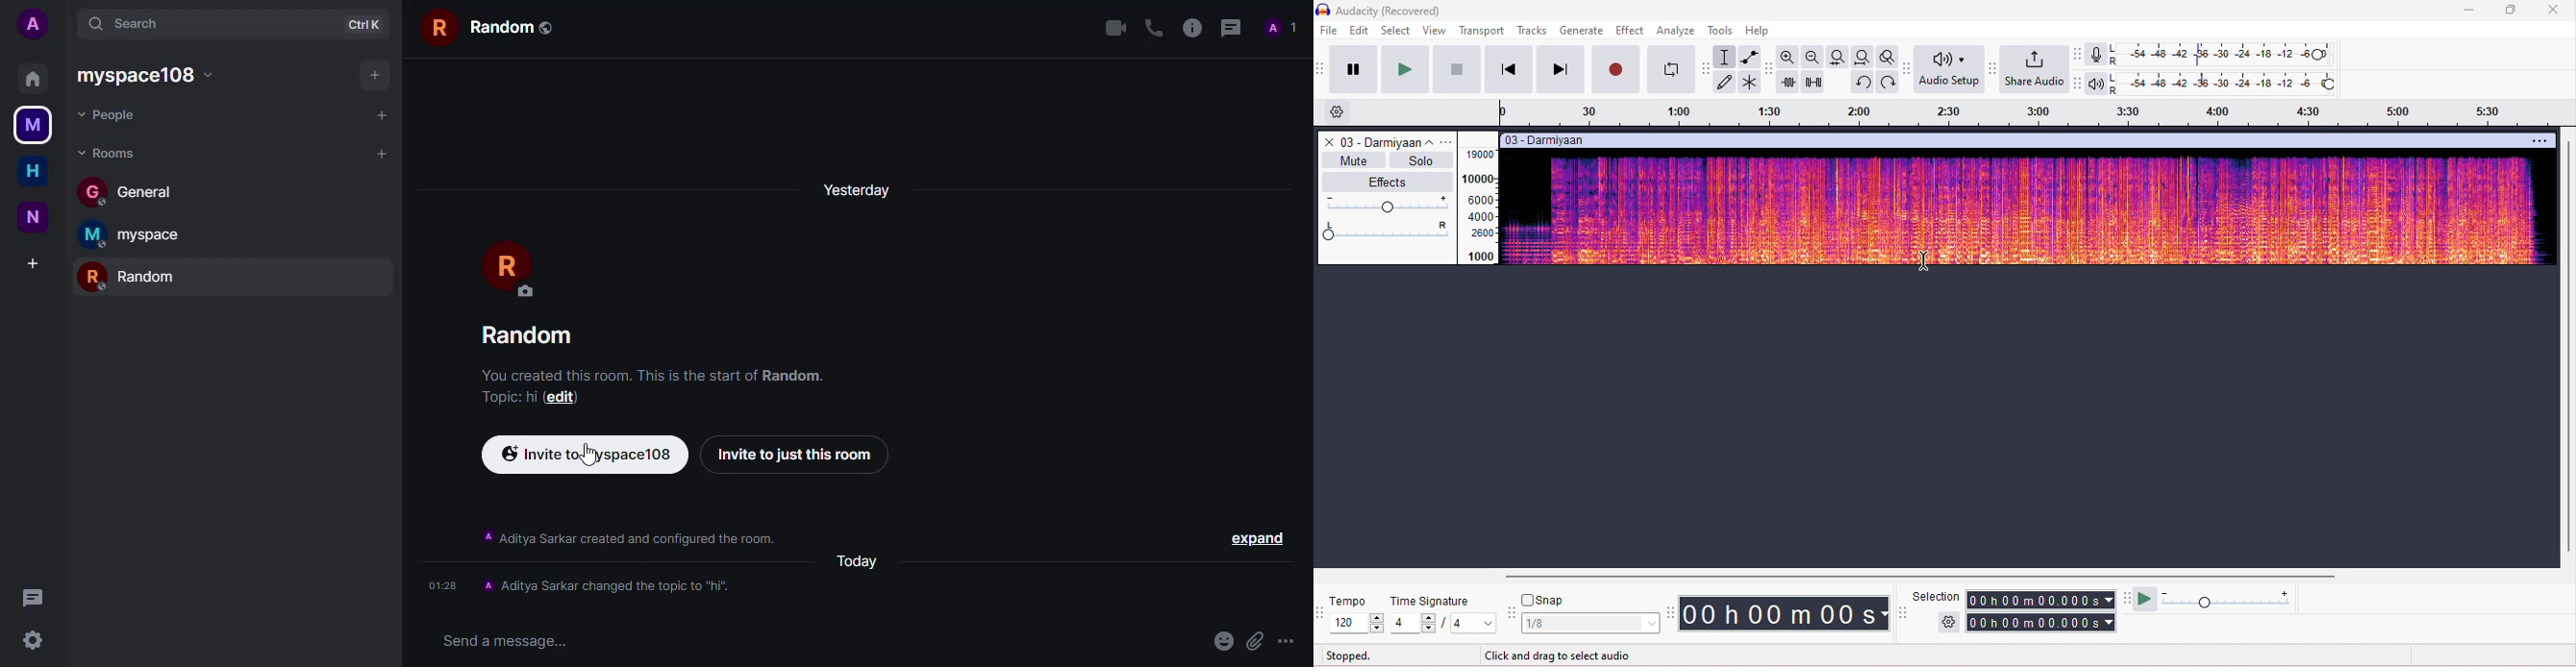  What do you see at coordinates (1925, 261) in the screenshot?
I see `cursor` at bounding box center [1925, 261].